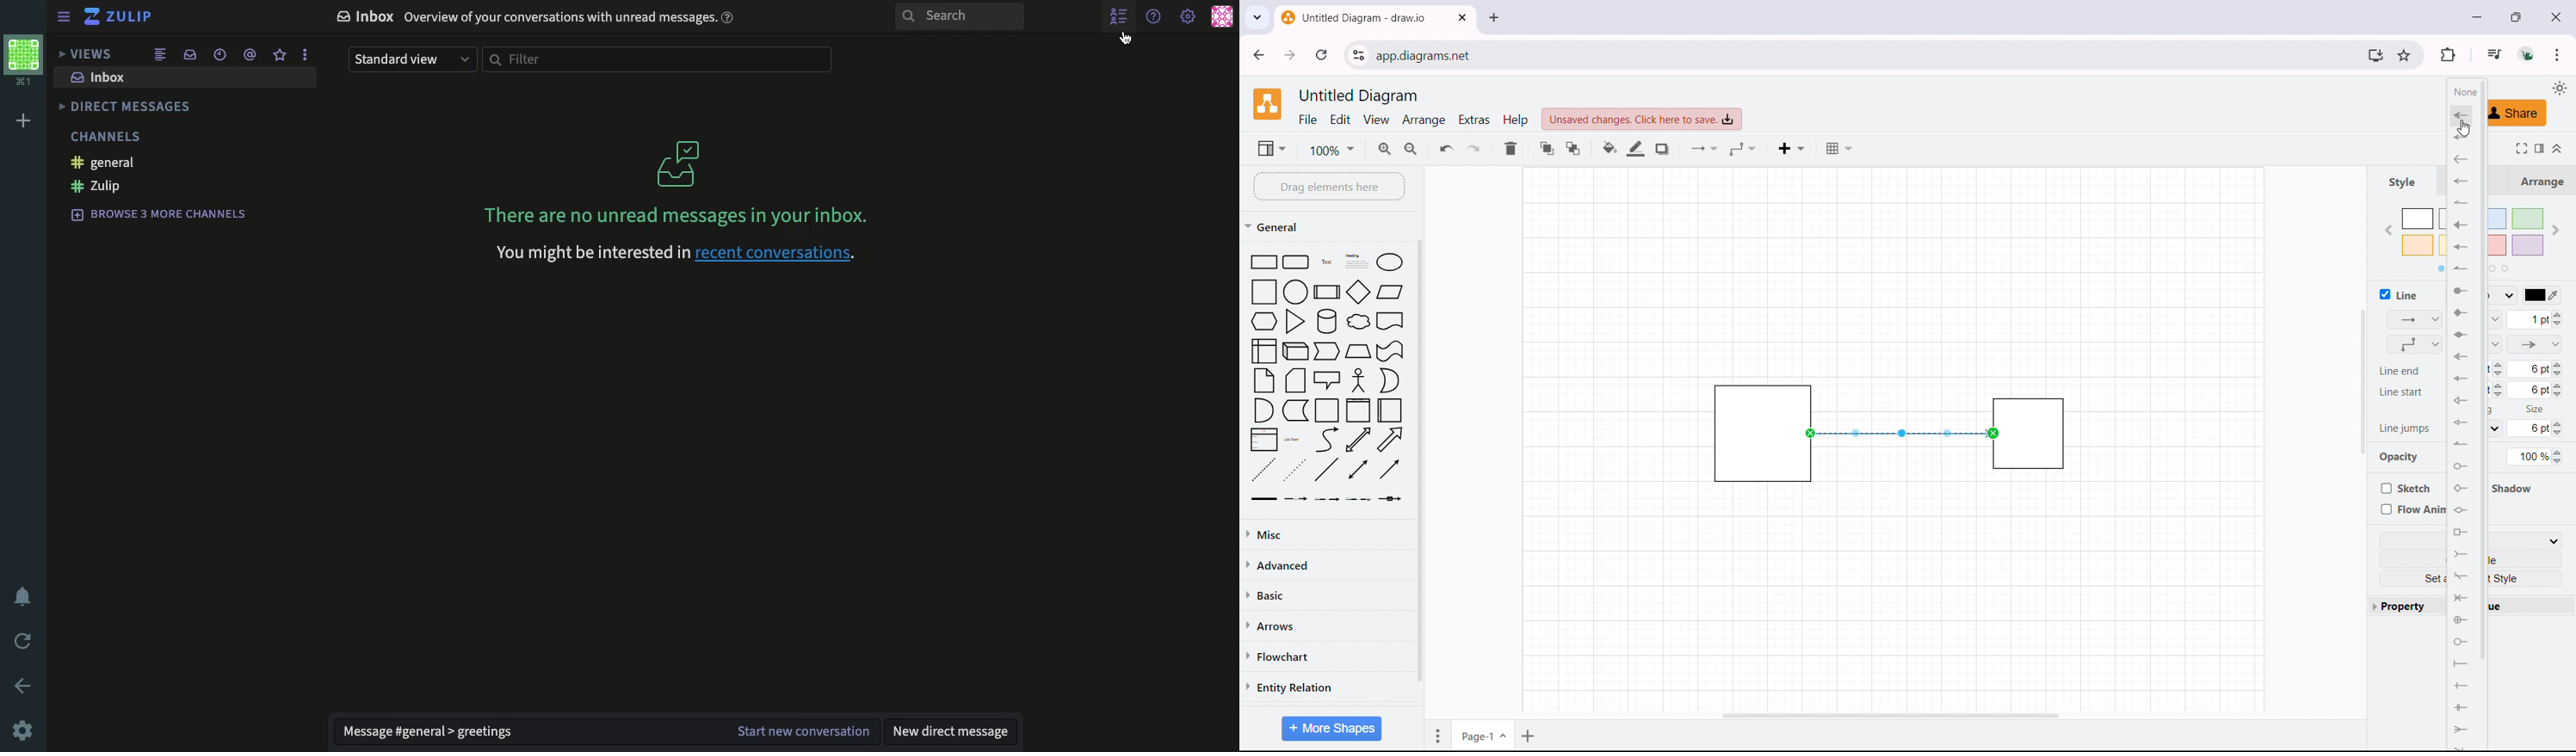 Image resolution: width=2576 pixels, height=756 pixels. I want to click on workspace, so click(23, 63).